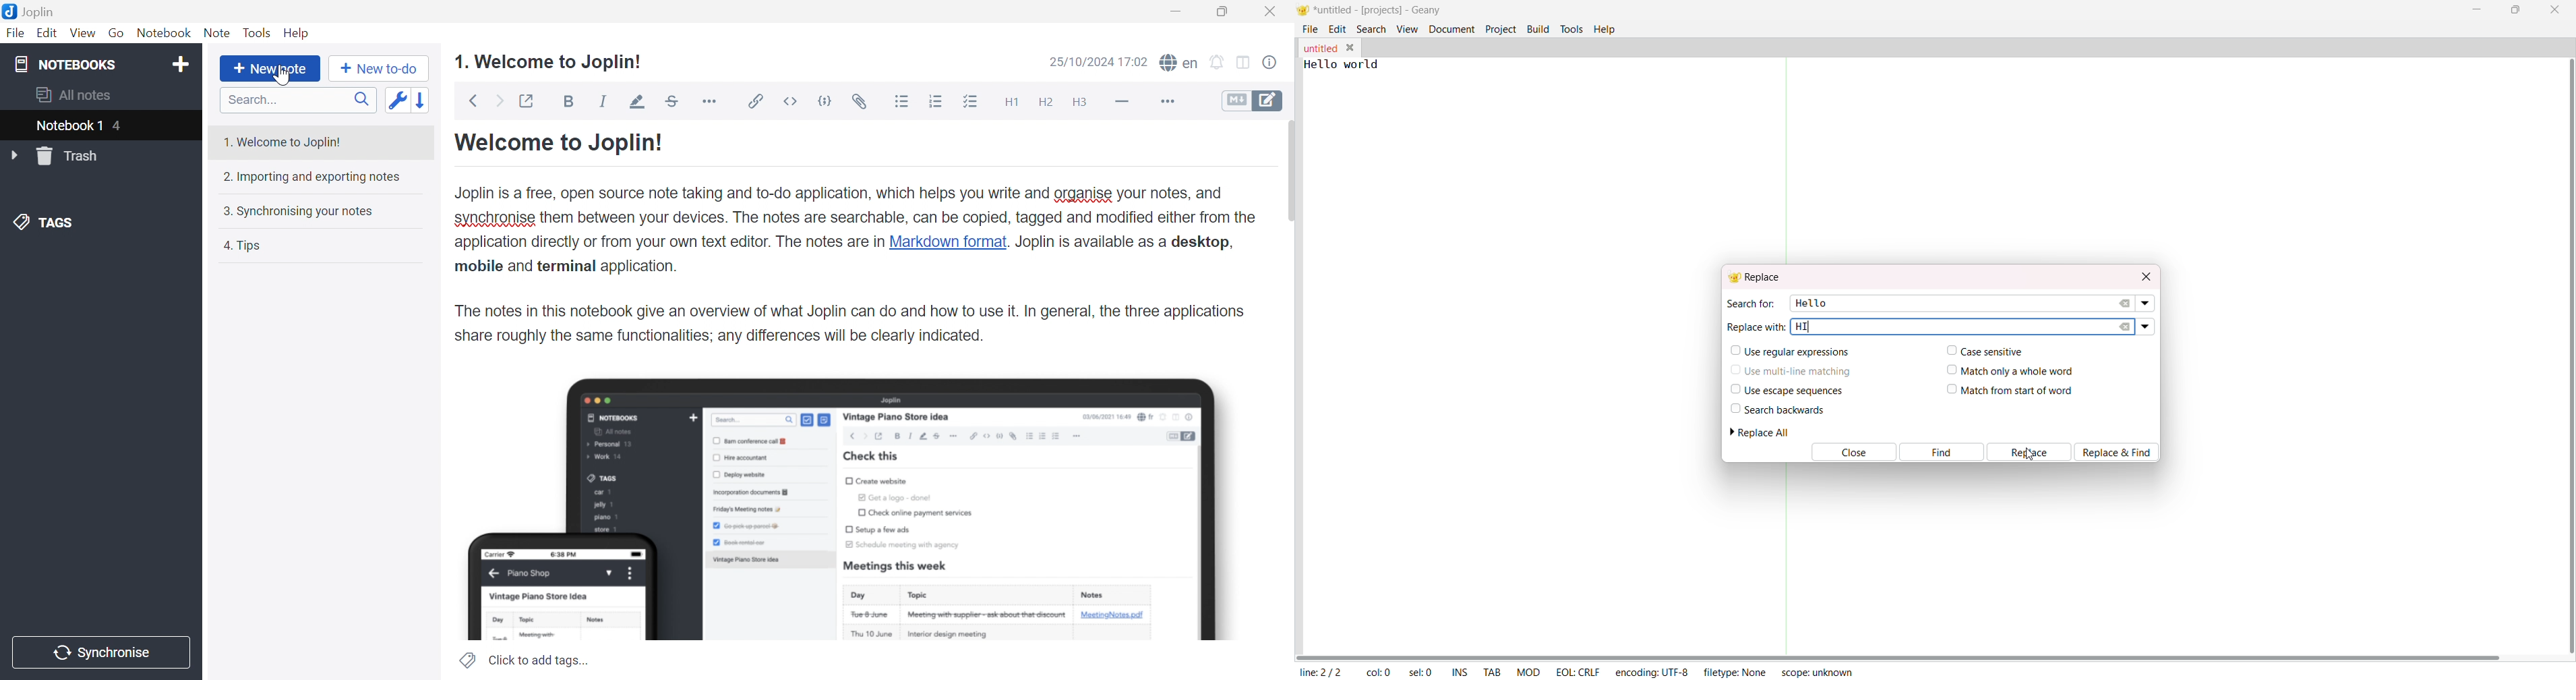 This screenshot has width=2576, height=700. Describe the element at coordinates (791, 101) in the screenshot. I see `Inline code` at that location.